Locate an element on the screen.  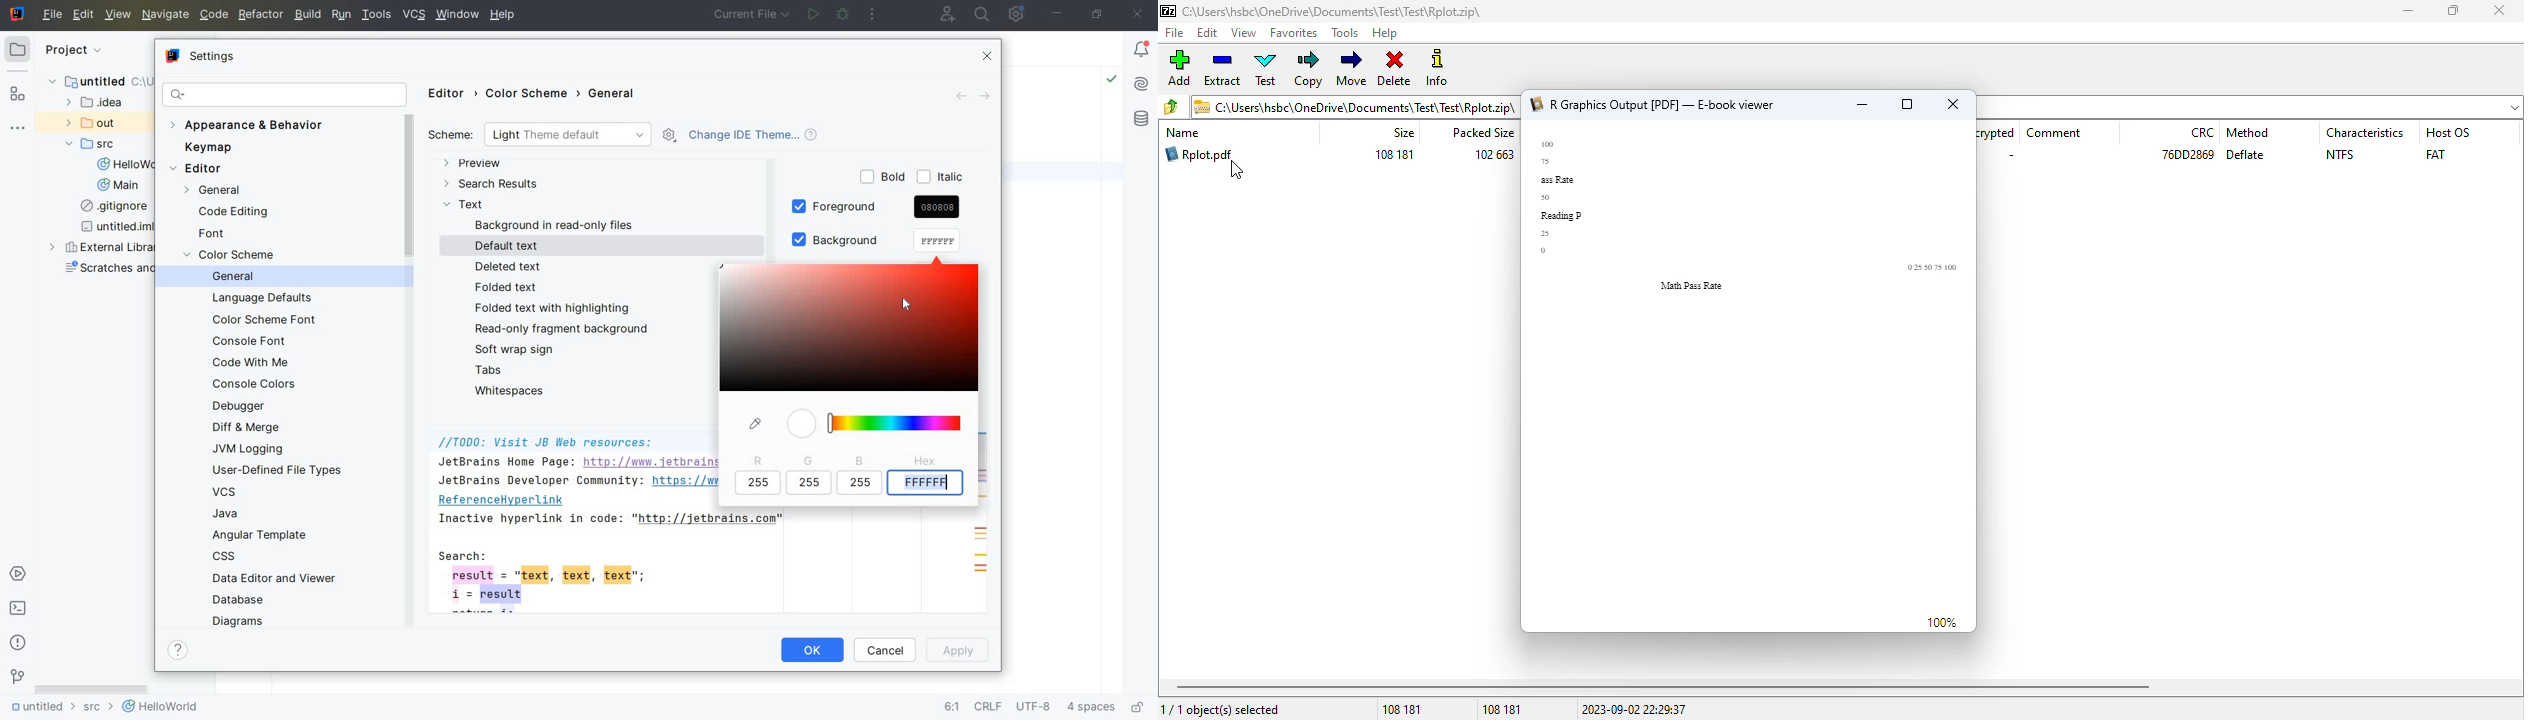
PREVIEW is located at coordinates (475, 165).